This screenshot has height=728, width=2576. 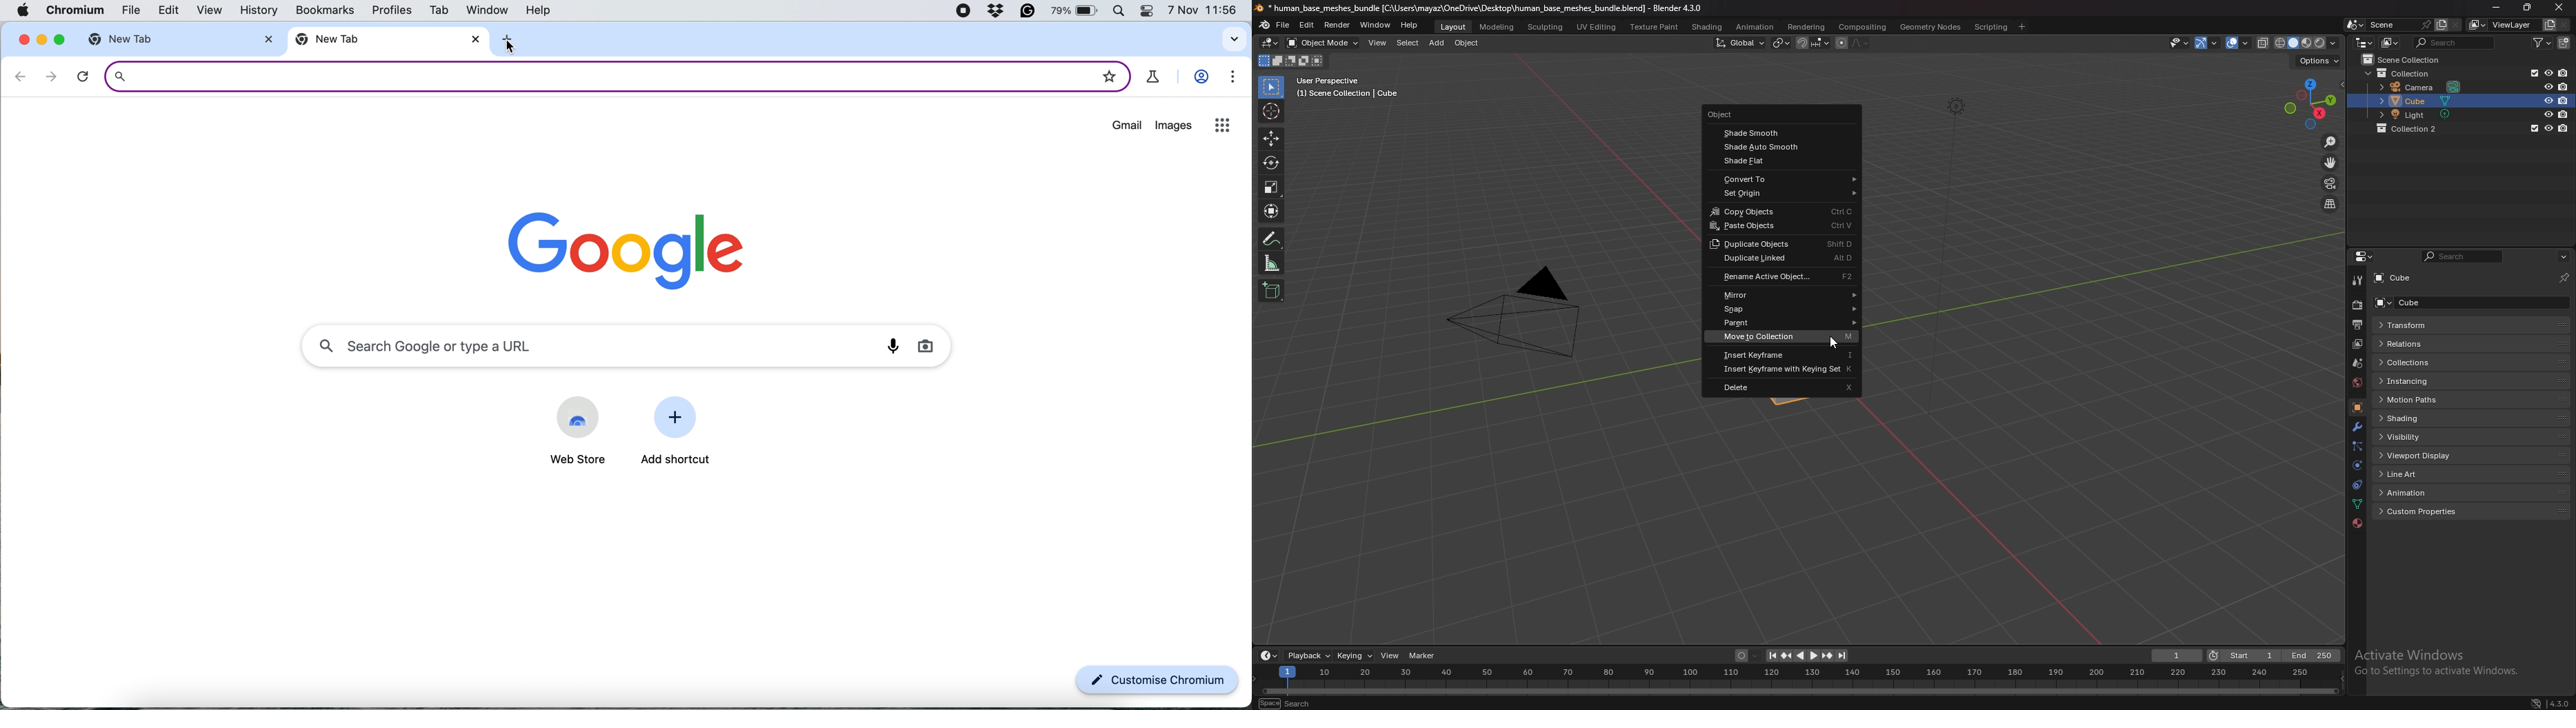 I want to click on data, so click(x=2357, y=504).